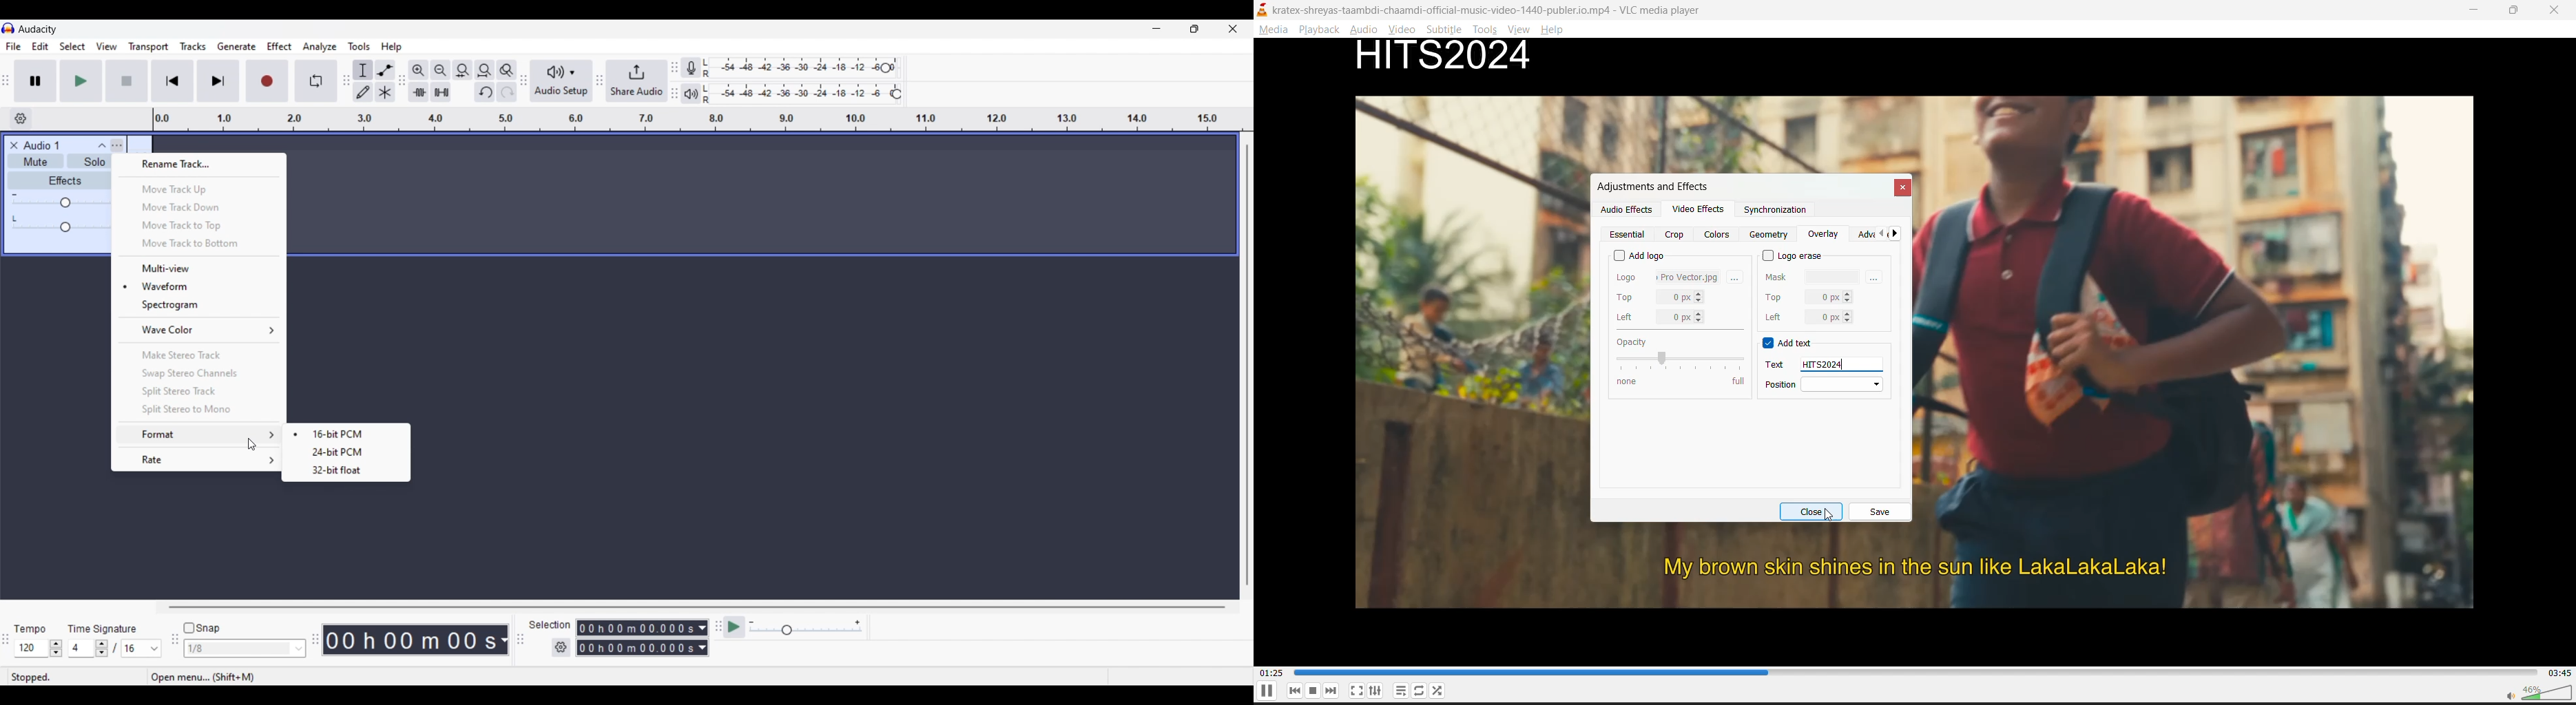 This screenshot has height=728, width=2576. Describe the element at coordinates (364, 92) in the screenshot. I see `Draw tool` at that location.